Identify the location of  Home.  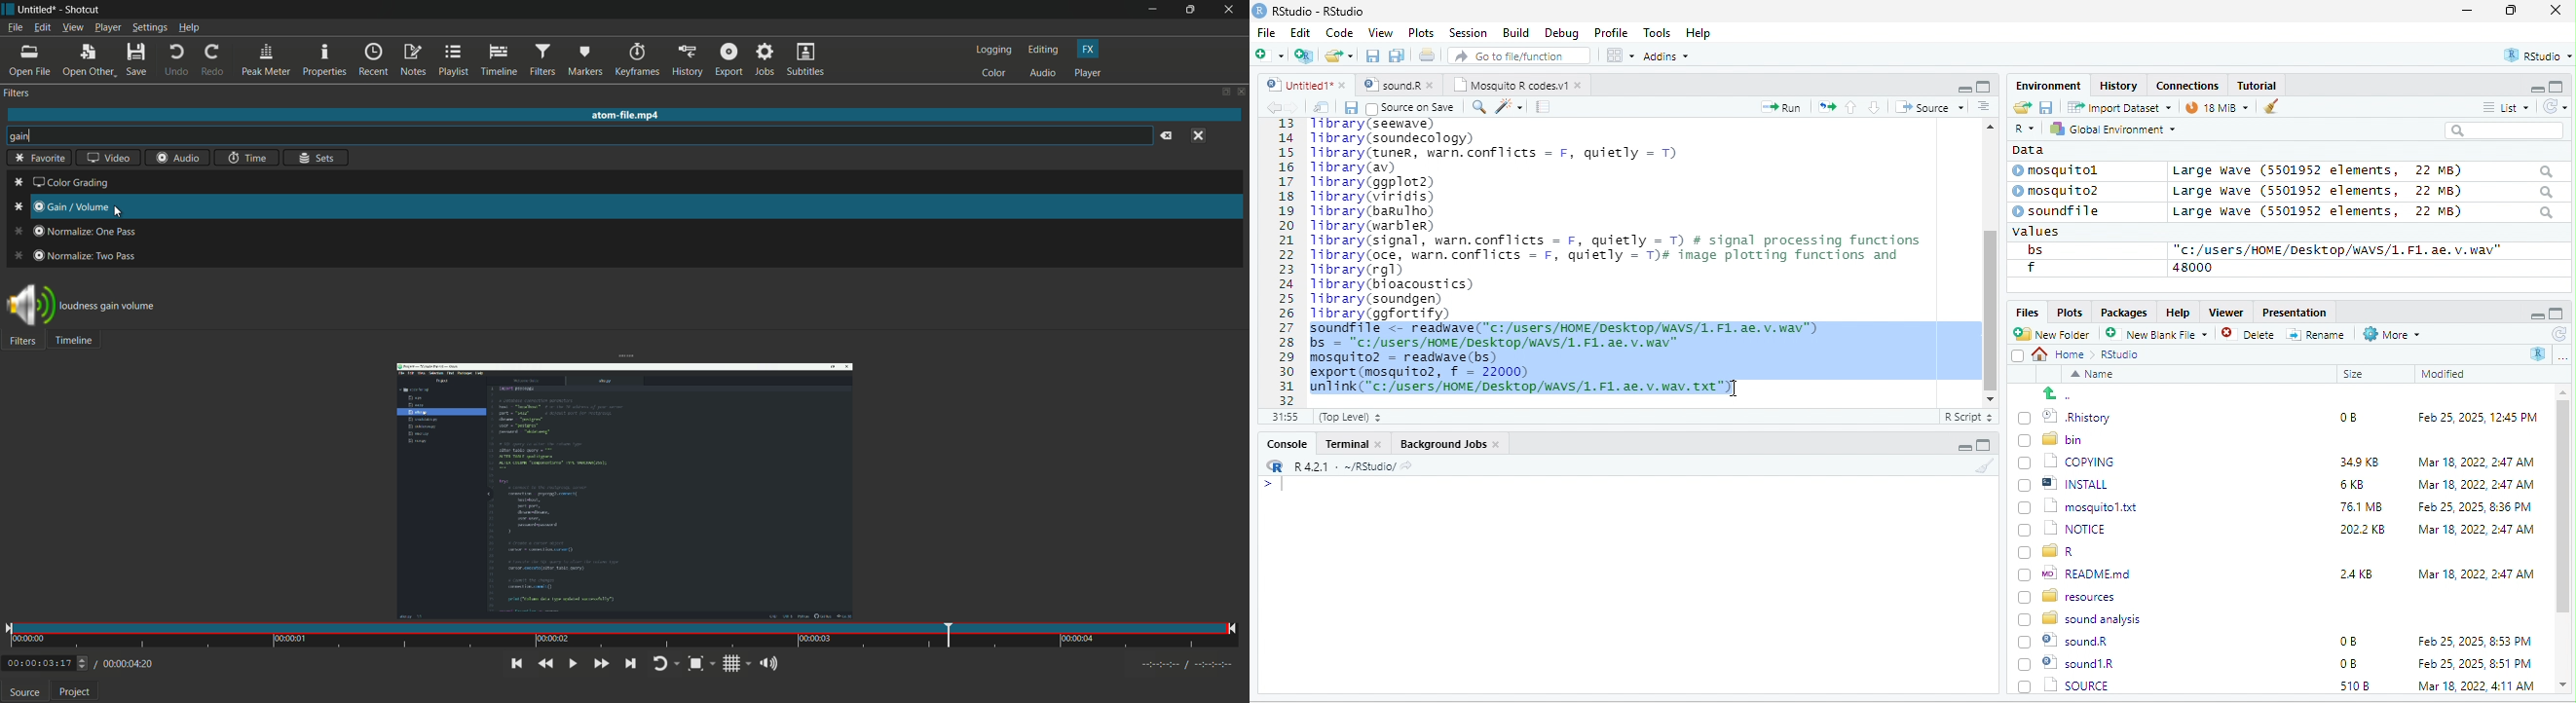
(2064, 353).